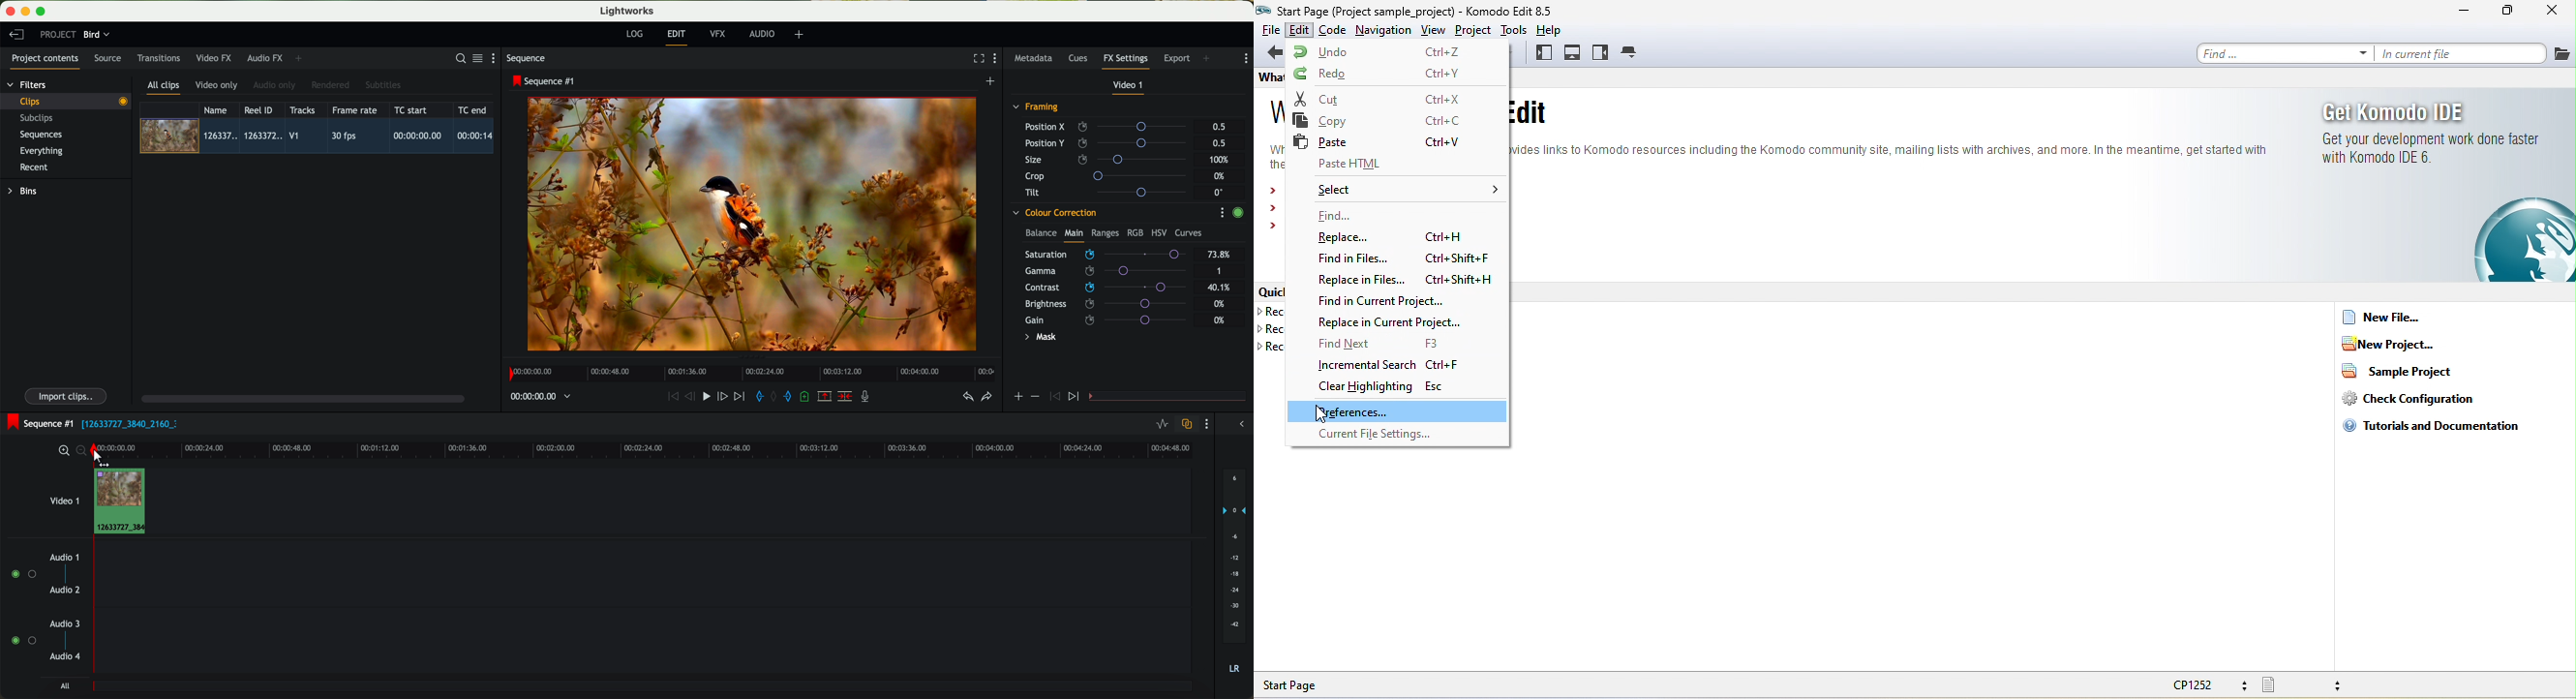  Describe the element at coordinates (42, 151) in the screenshot. I see `everything` at that location.